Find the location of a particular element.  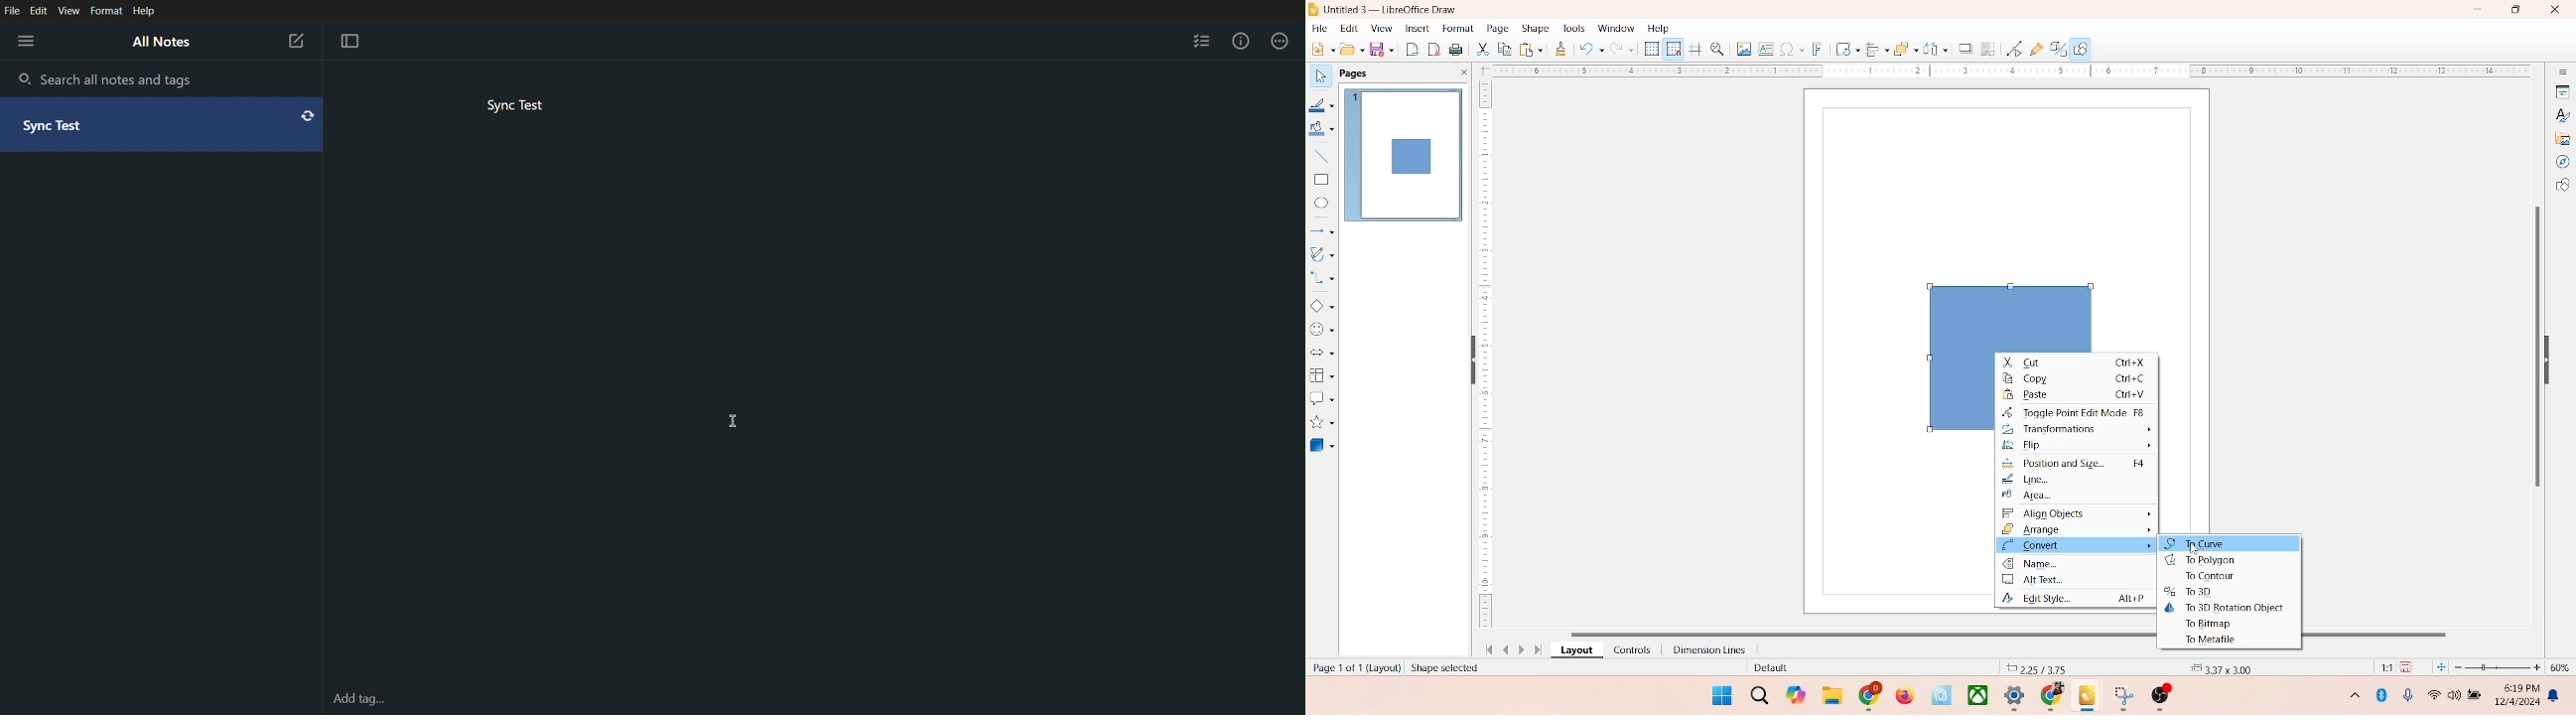

hide is located at coordinates (1469, 361).